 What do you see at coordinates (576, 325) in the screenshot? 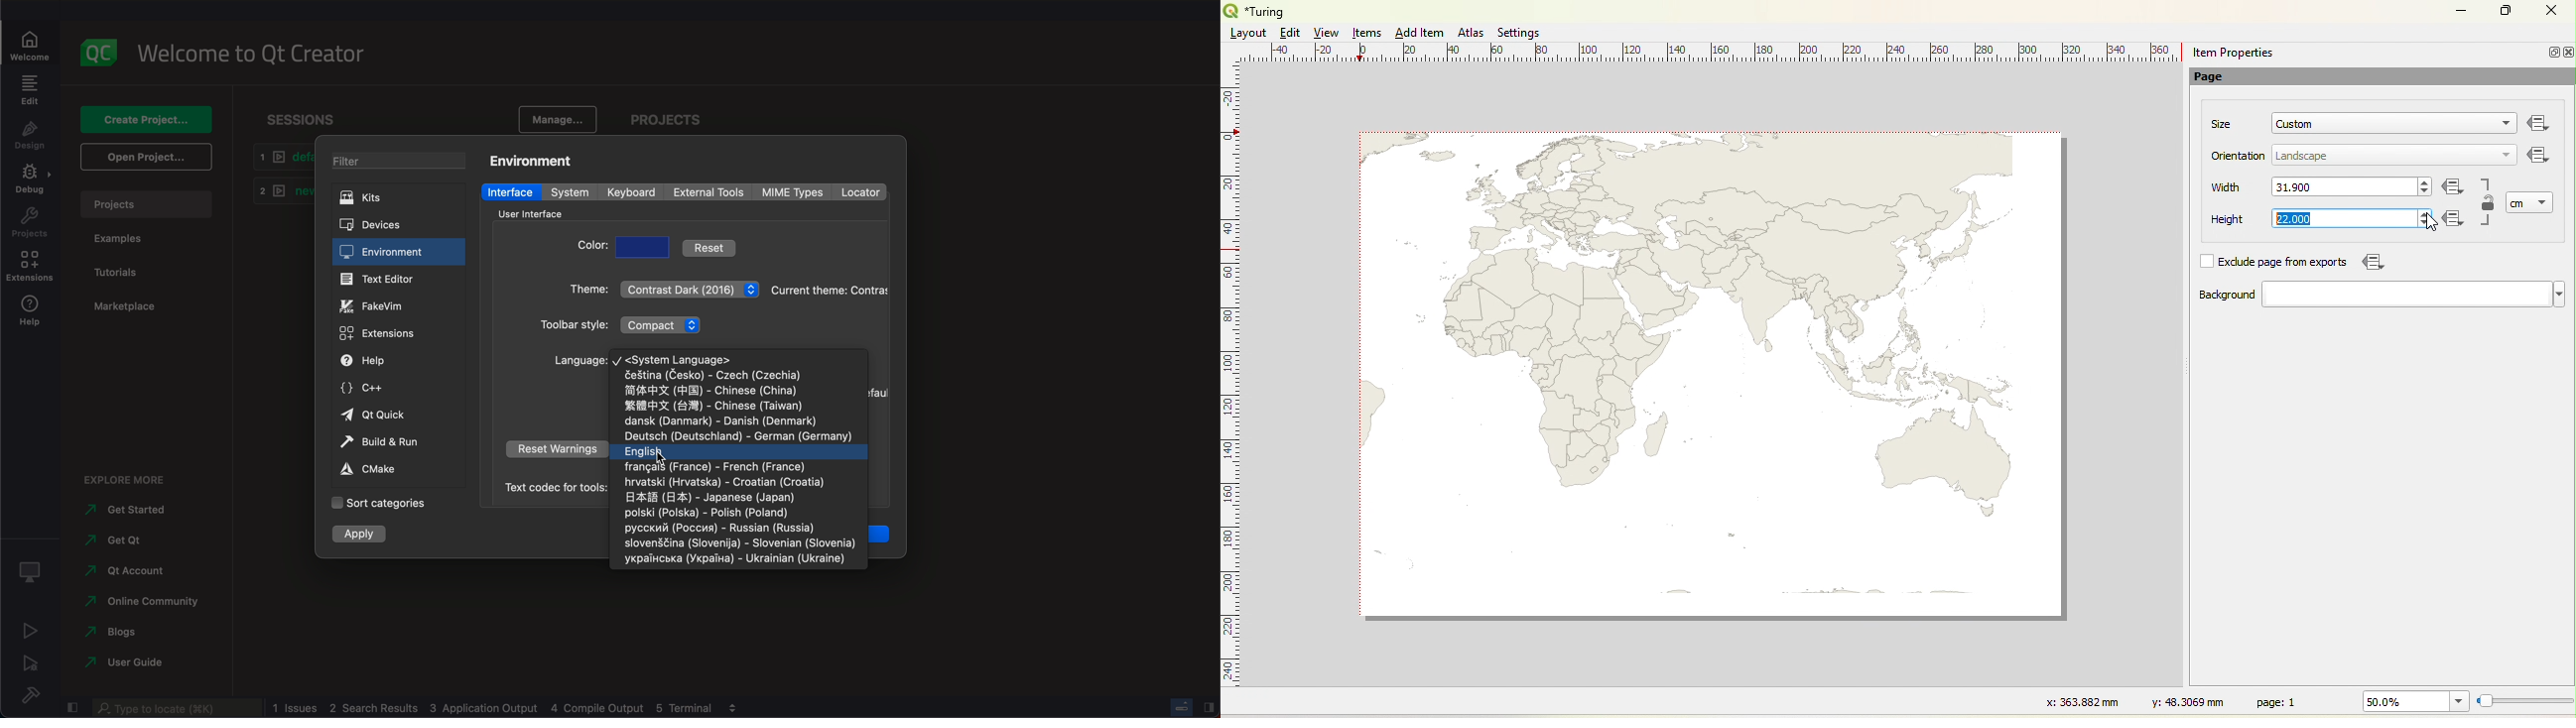
I see `style` at bounding box center [576, 325].